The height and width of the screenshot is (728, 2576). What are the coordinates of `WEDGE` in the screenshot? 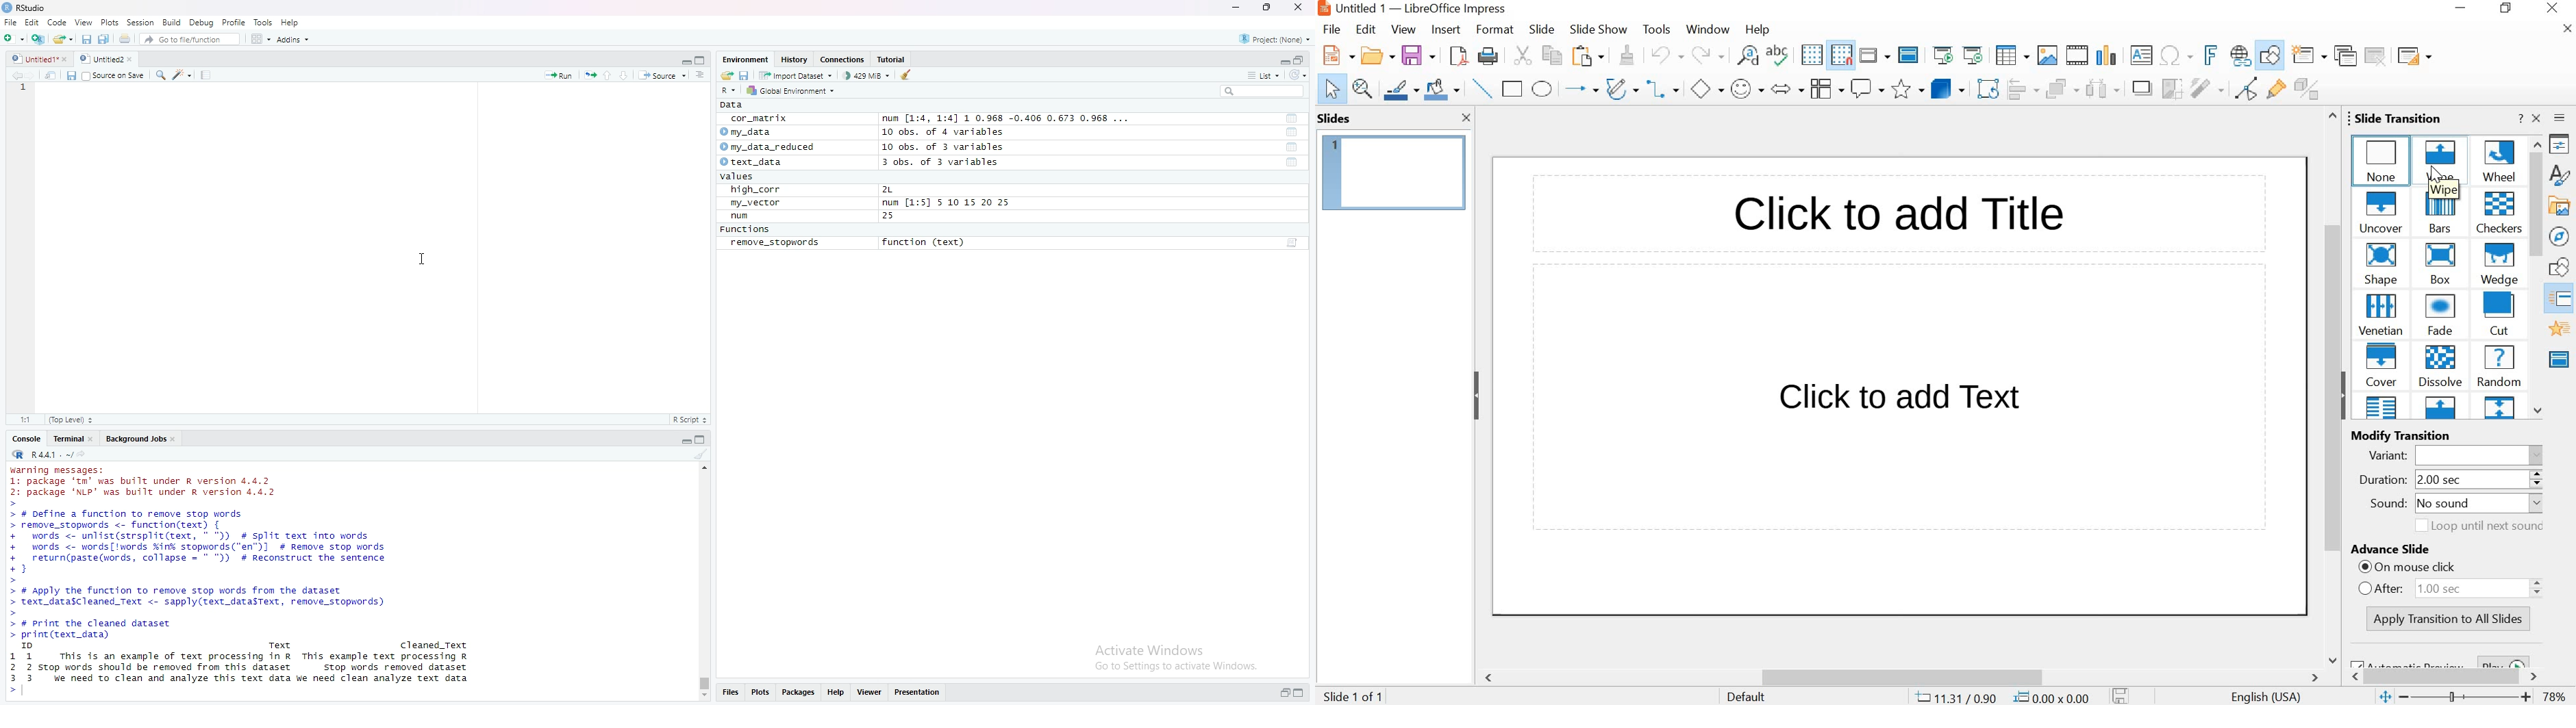 It's located at (2498, 265).